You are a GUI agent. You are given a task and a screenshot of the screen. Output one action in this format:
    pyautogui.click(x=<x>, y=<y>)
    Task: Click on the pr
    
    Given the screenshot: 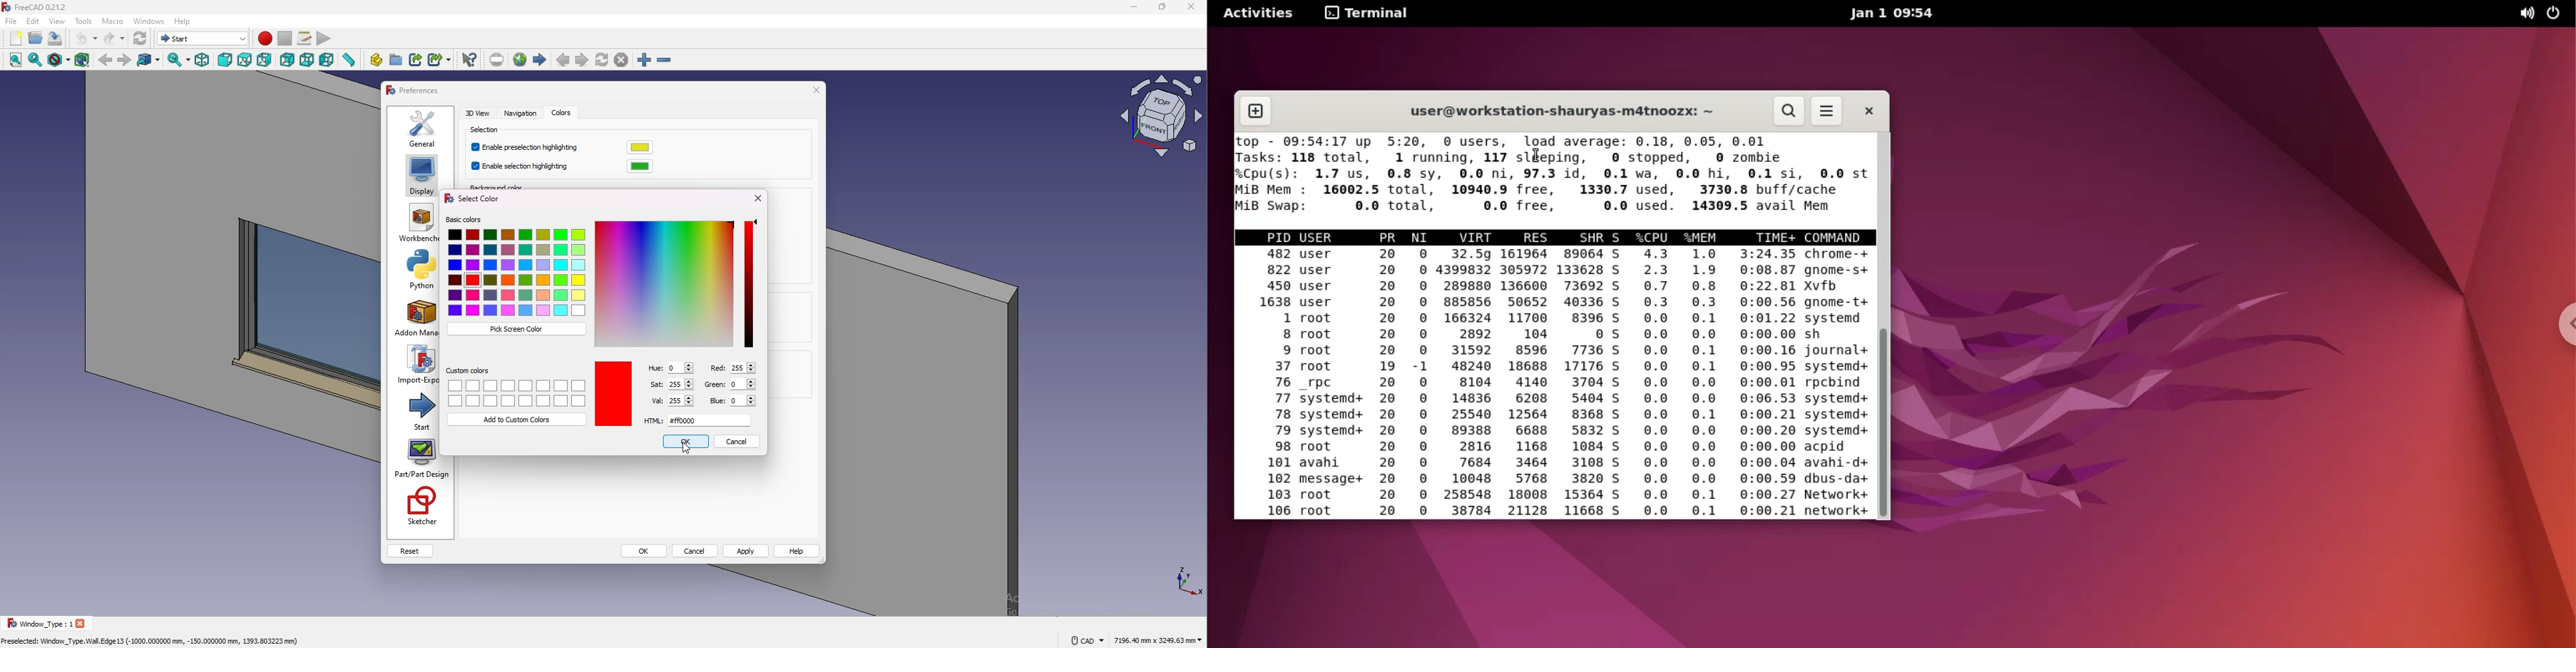 What is the action you would take?
    pyautogui.click(x=1390, y=384)
    